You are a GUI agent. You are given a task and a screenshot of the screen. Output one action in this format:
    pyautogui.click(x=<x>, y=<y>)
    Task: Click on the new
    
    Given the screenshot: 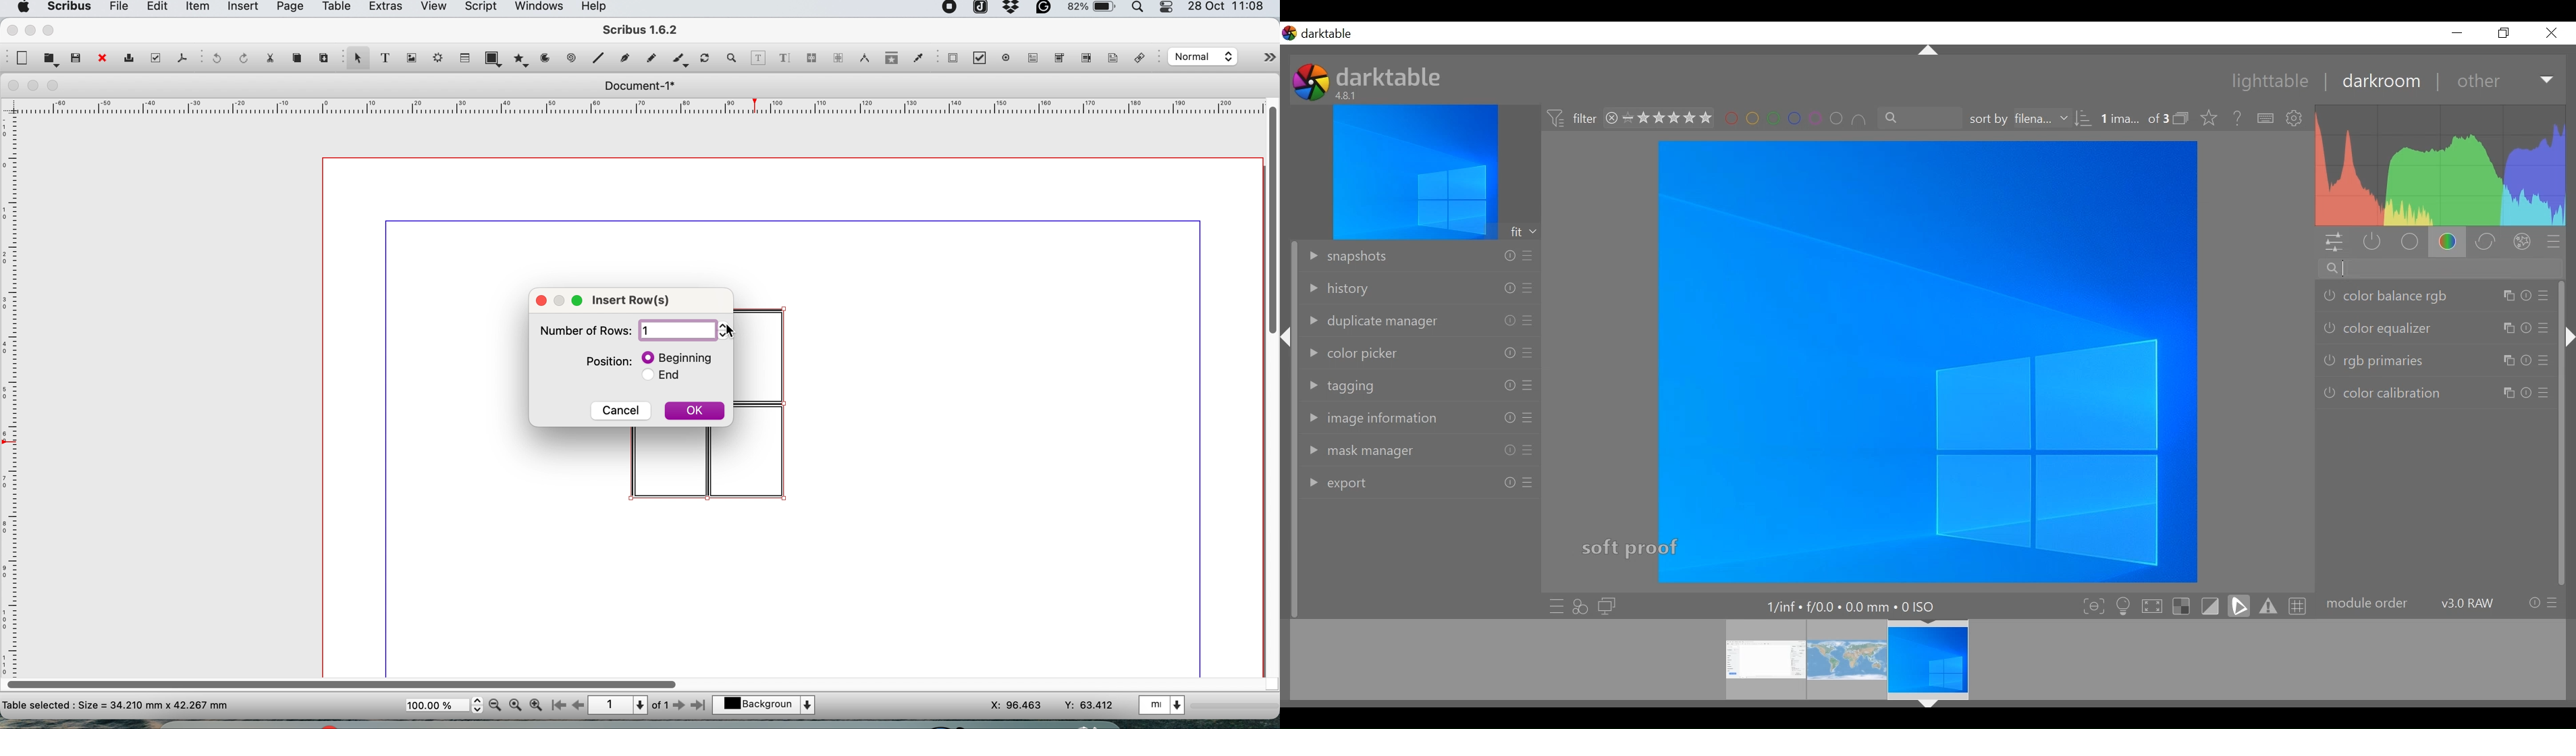 What is the action you would take?
    pyautogui.click(x=20, y=58)
    